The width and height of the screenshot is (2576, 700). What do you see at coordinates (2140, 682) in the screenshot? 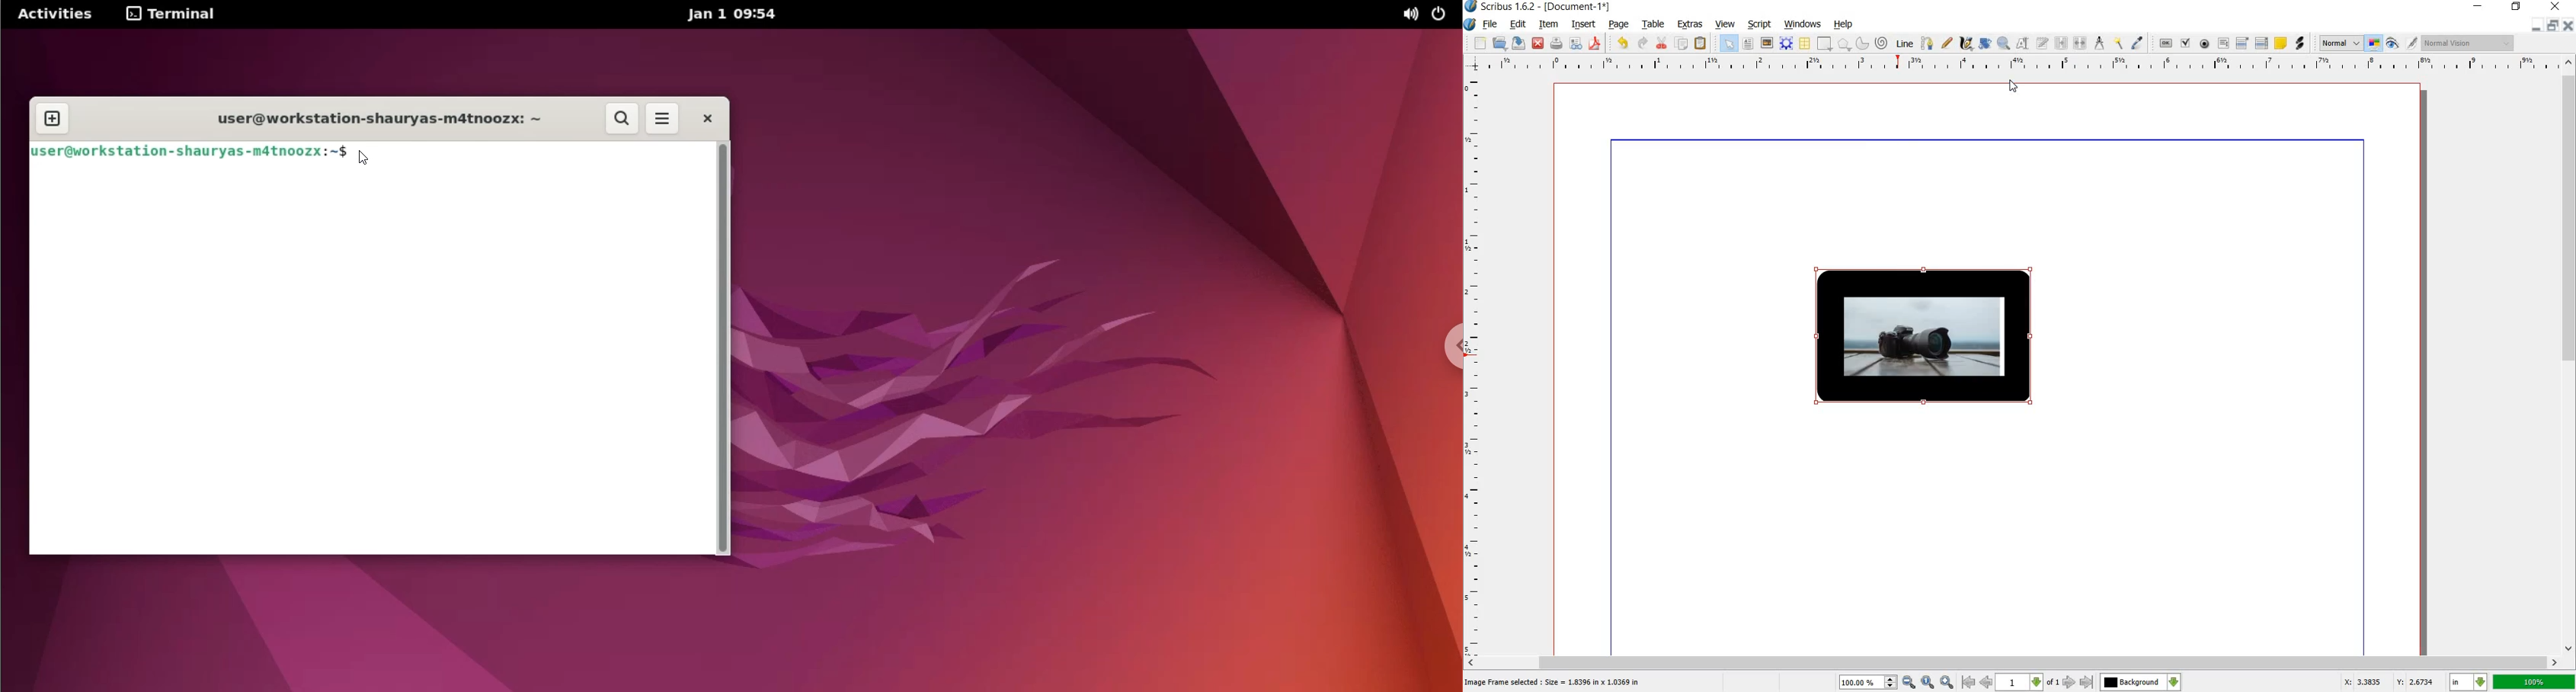
I see `background change` at bounding box center [2140, 682].